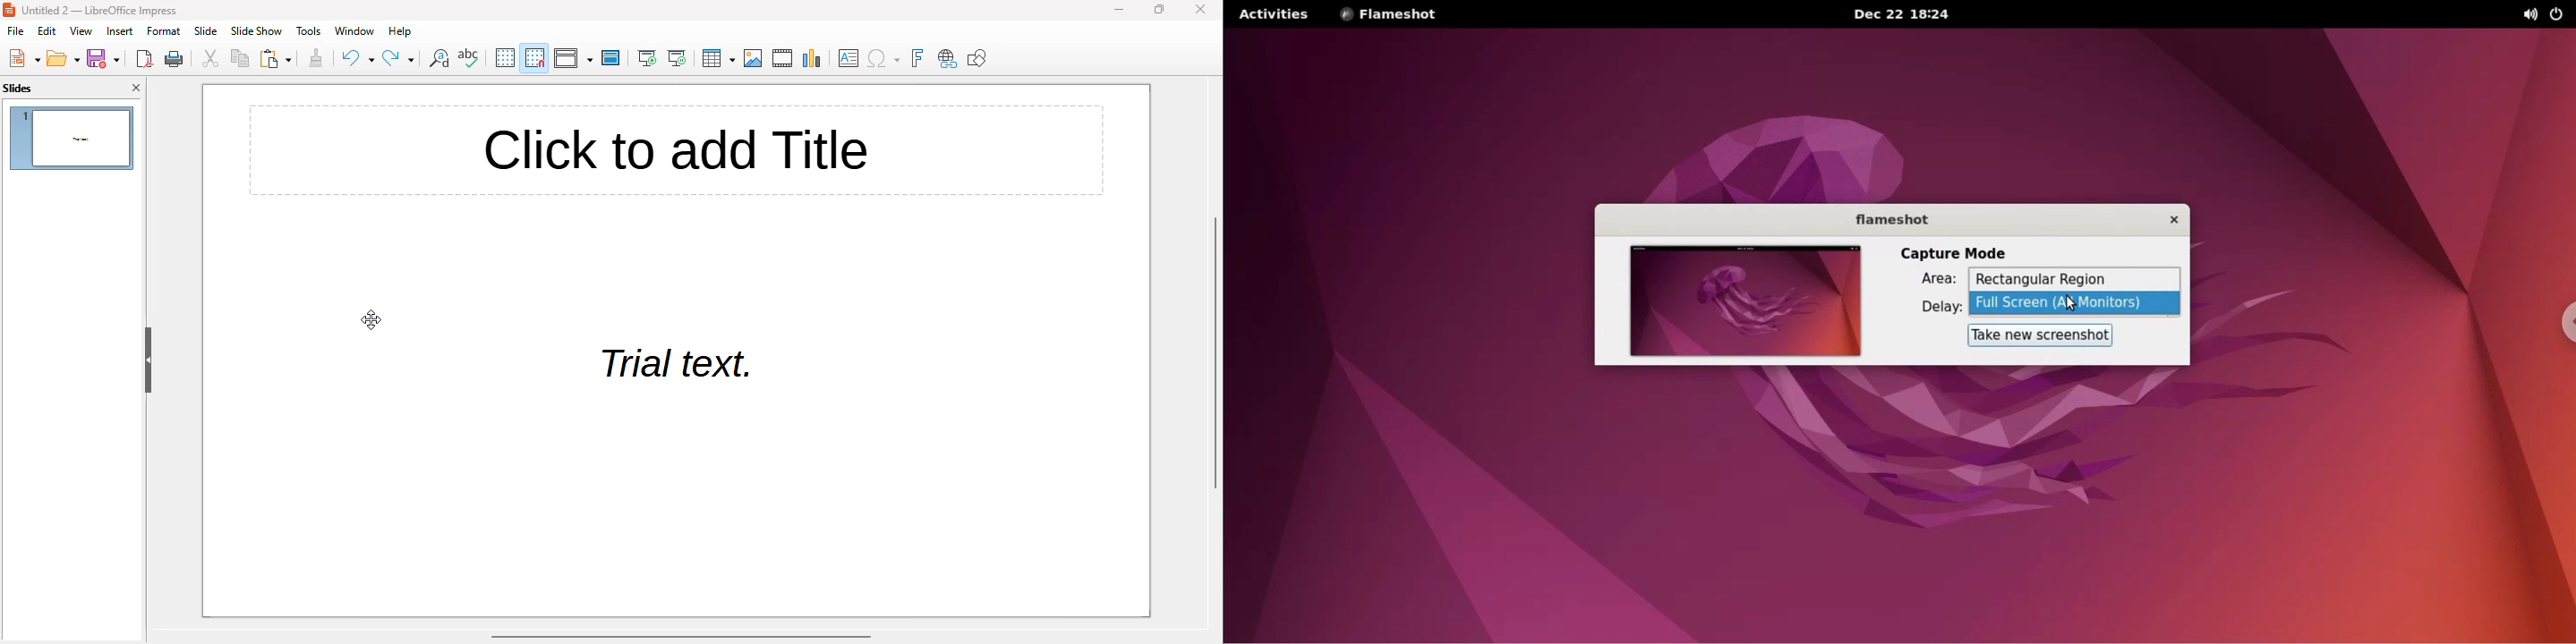 This screenshot has height=644, width=2576. I want to click on vertical scroll bar, so click(1215, 351).